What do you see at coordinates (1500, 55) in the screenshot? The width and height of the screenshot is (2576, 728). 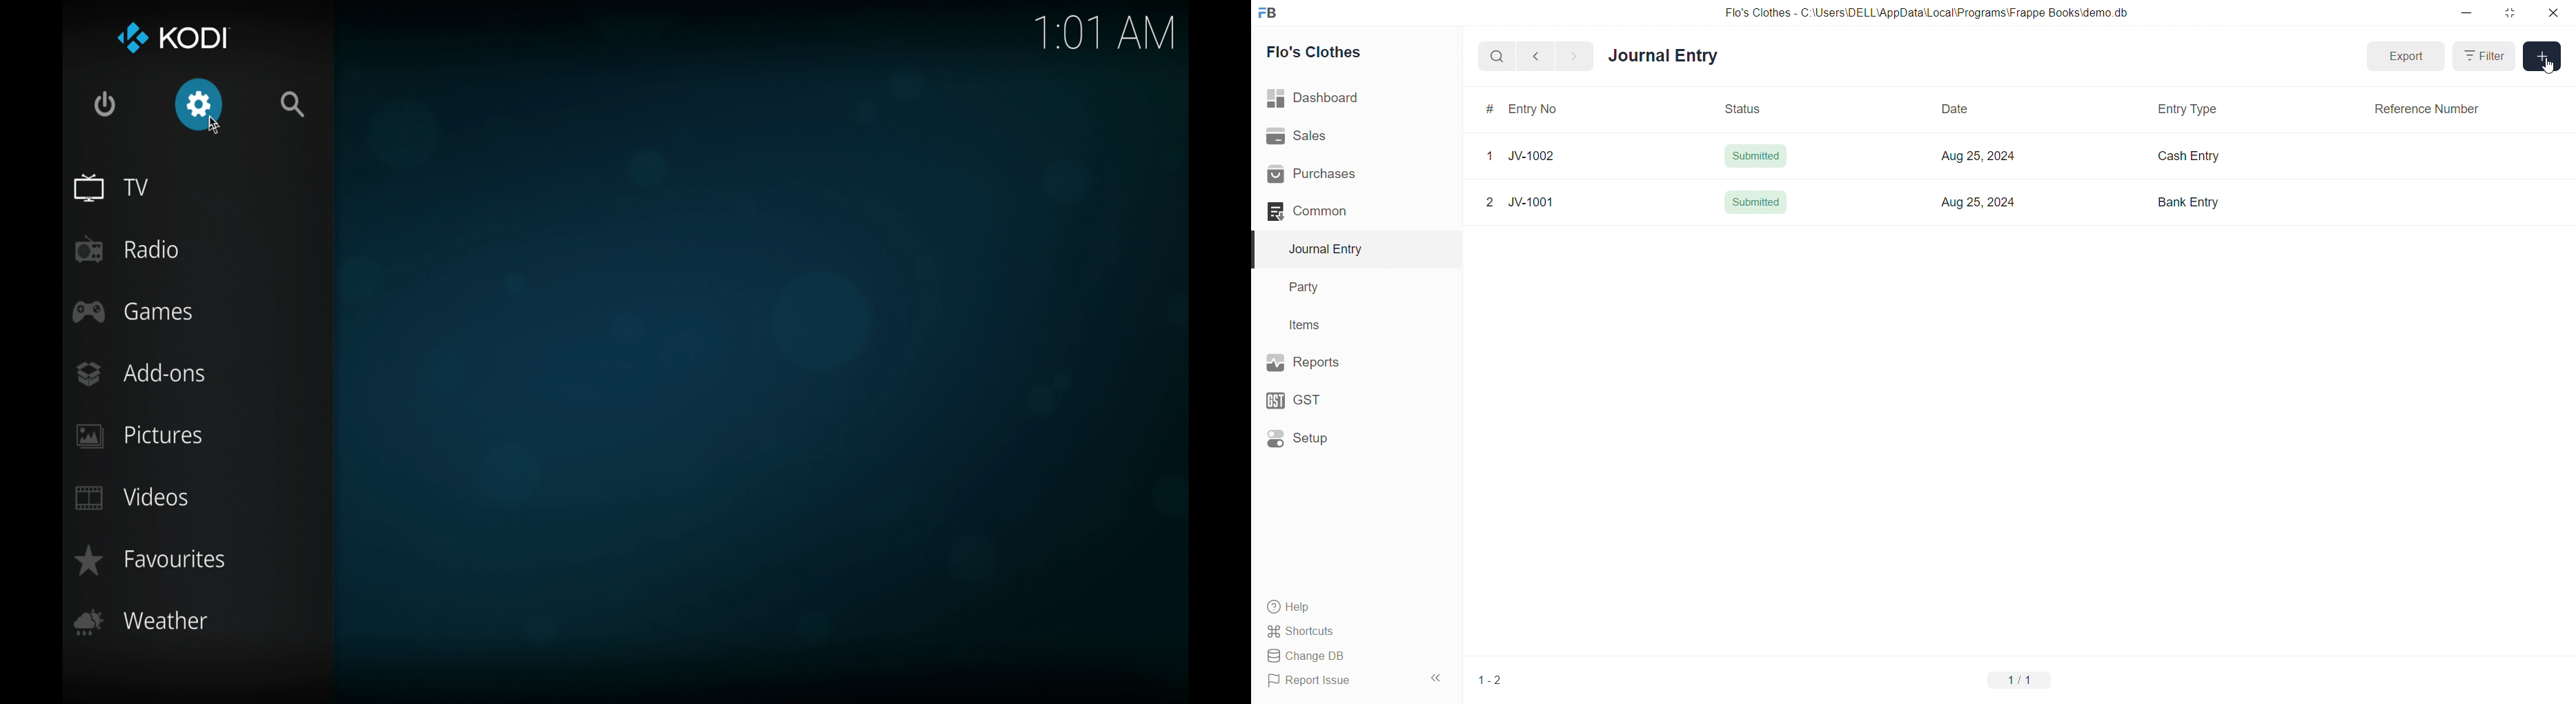 I see `search` at bounding box center [1500, 55].